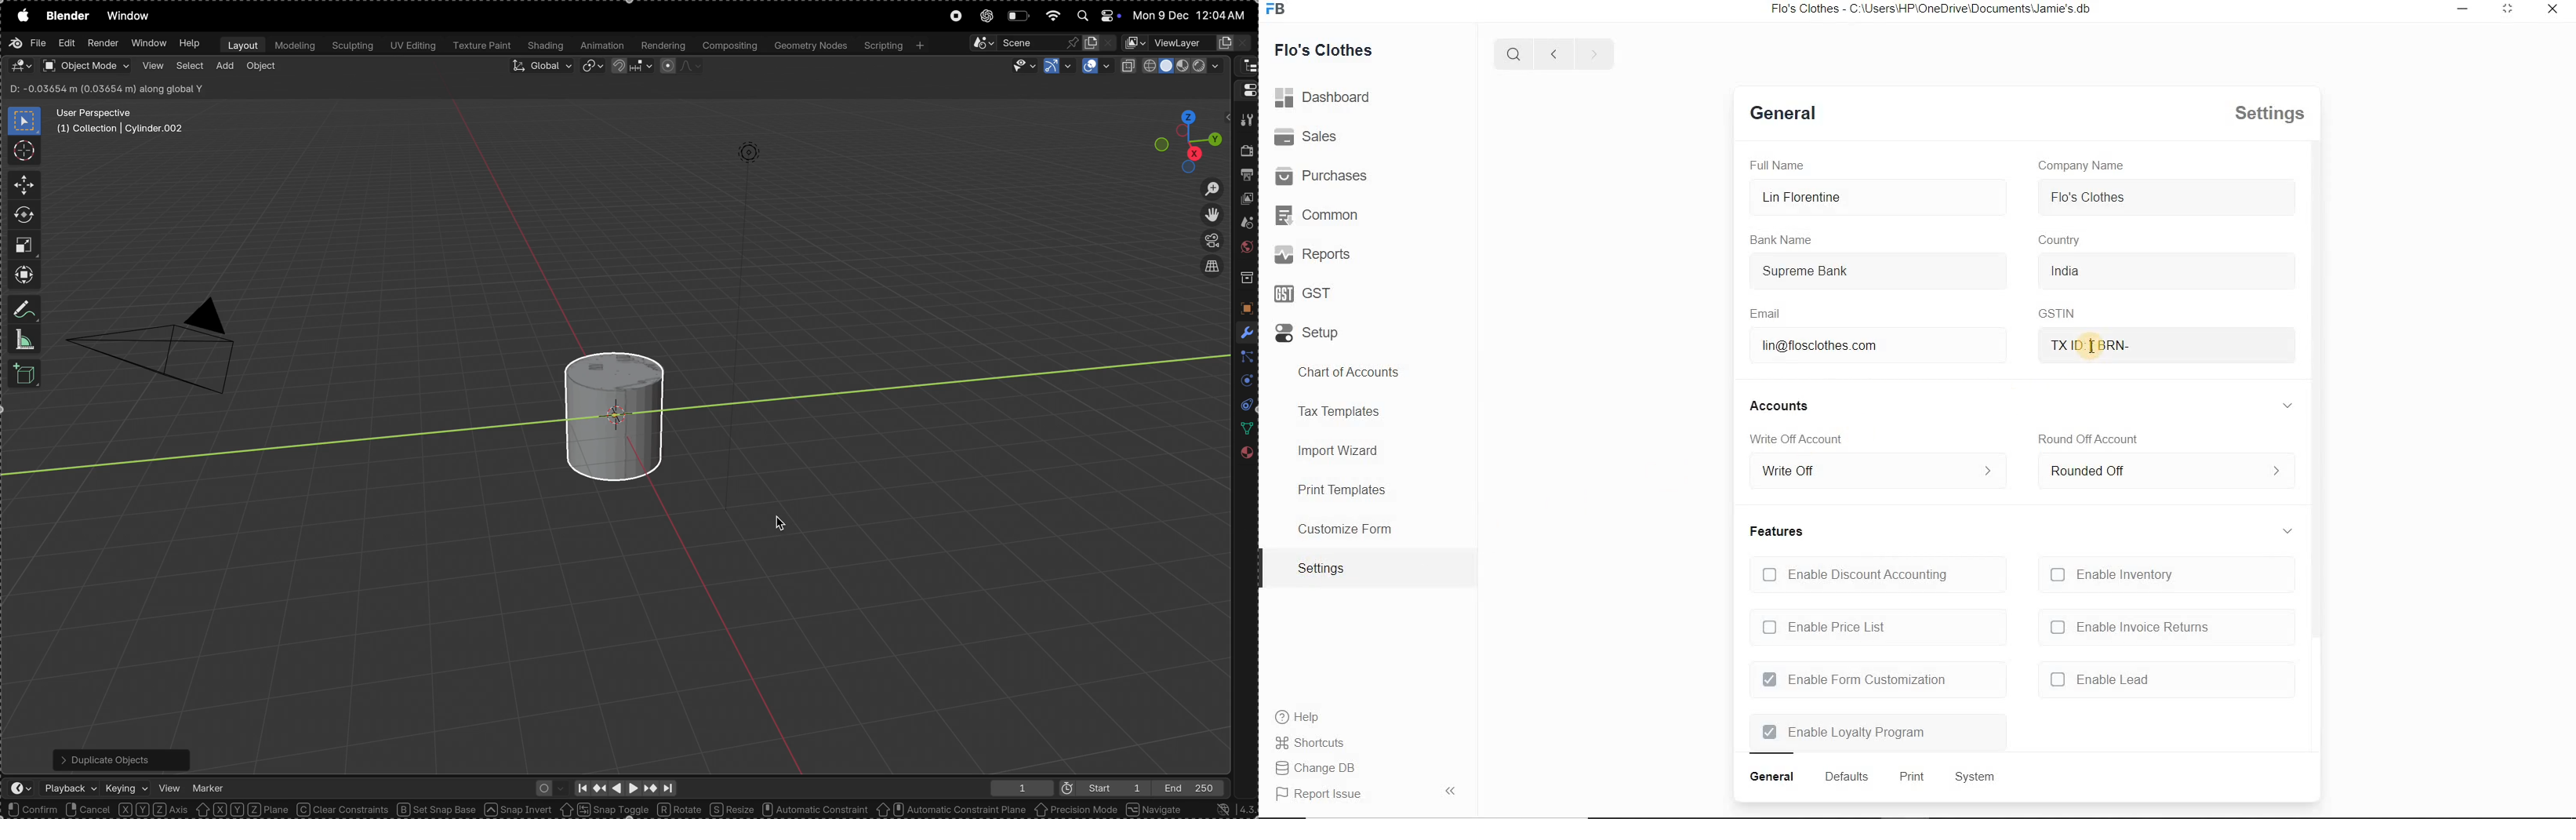 Image resolution: width=2576 pixels, height=840 pixels. I want to click on apple widgets, so click(1095, 16).